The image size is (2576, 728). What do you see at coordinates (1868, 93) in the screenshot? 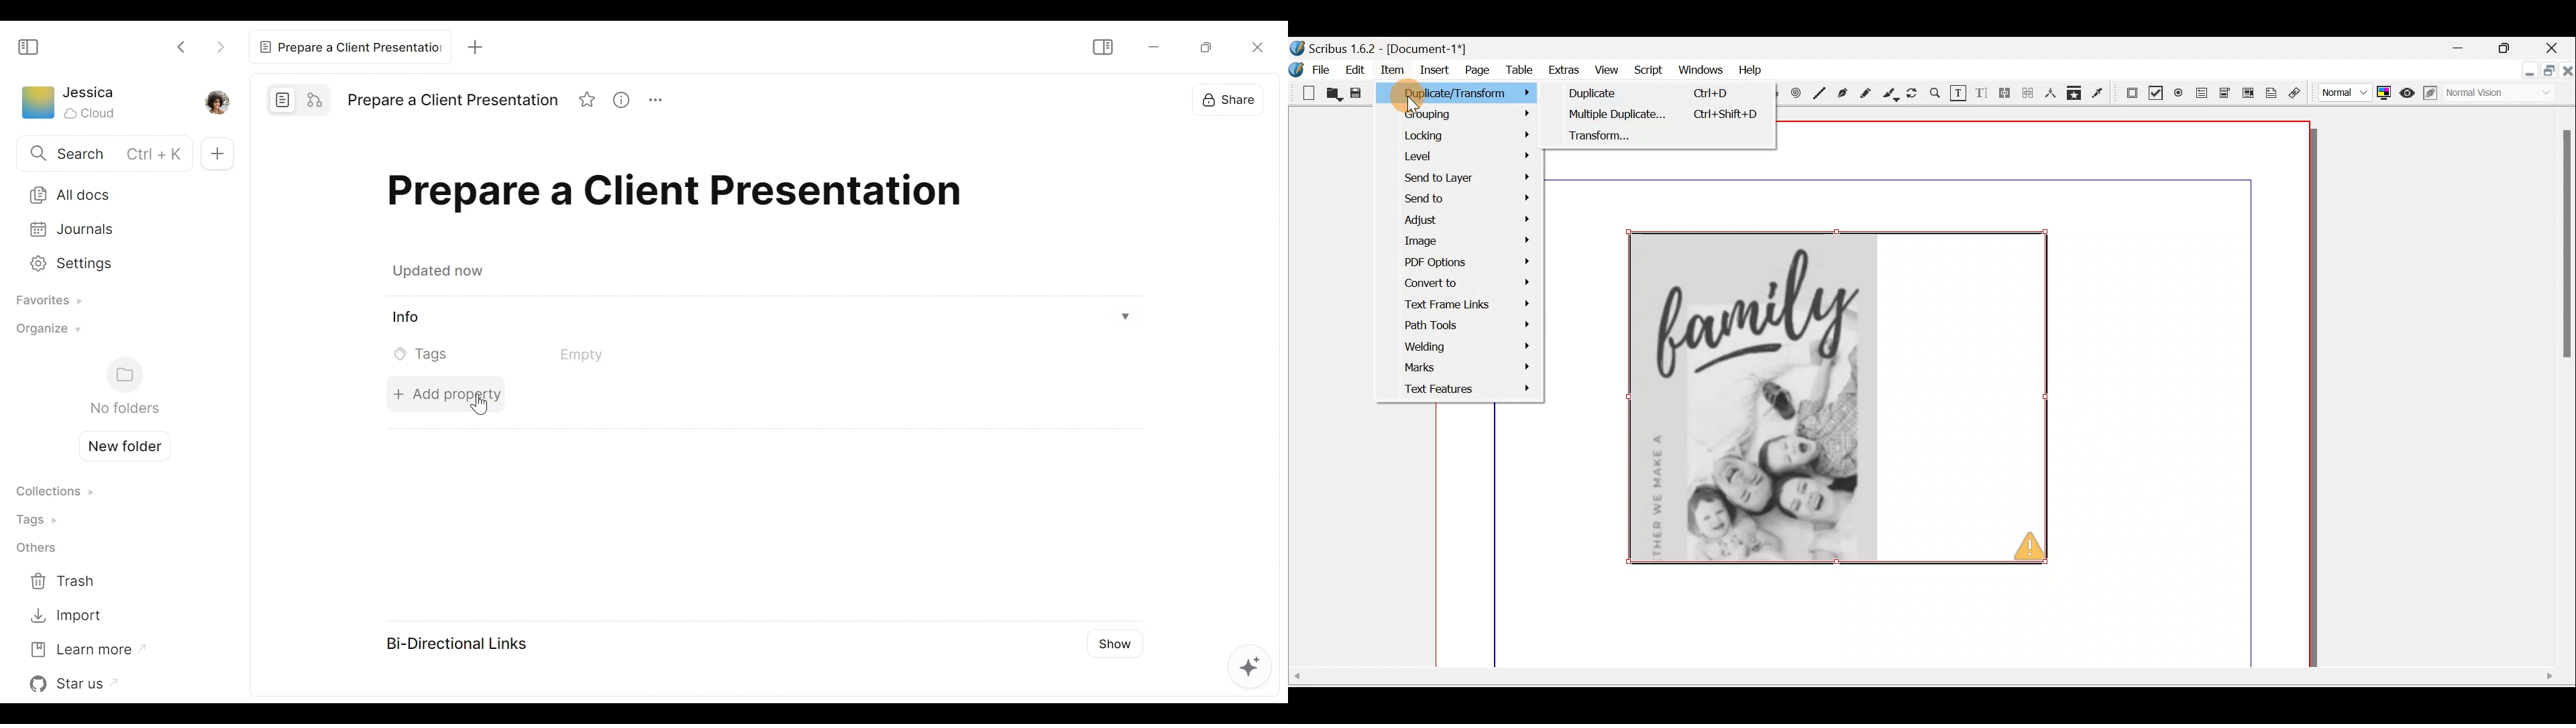
I see `Freehand line` at bounding box center [1868, 93].